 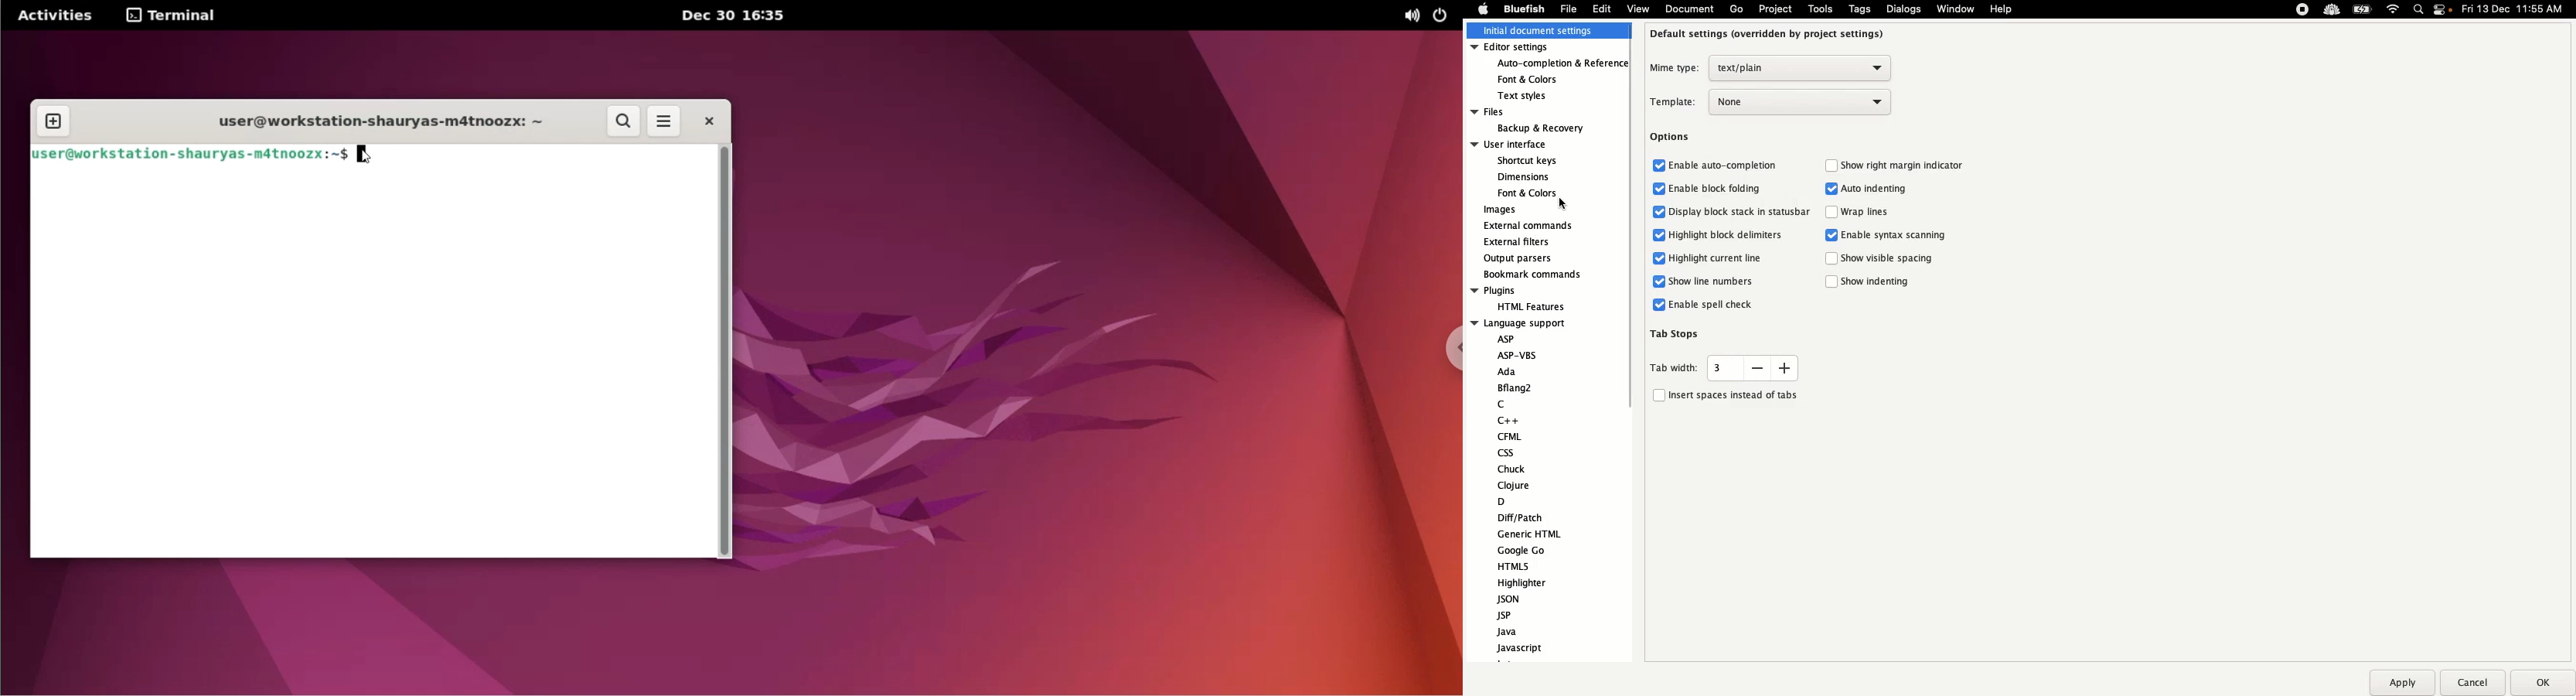 What do you see at coordinates (1626, 258) in the screenshot?
I see `Scroll ` at bounding box center [1626, 258].